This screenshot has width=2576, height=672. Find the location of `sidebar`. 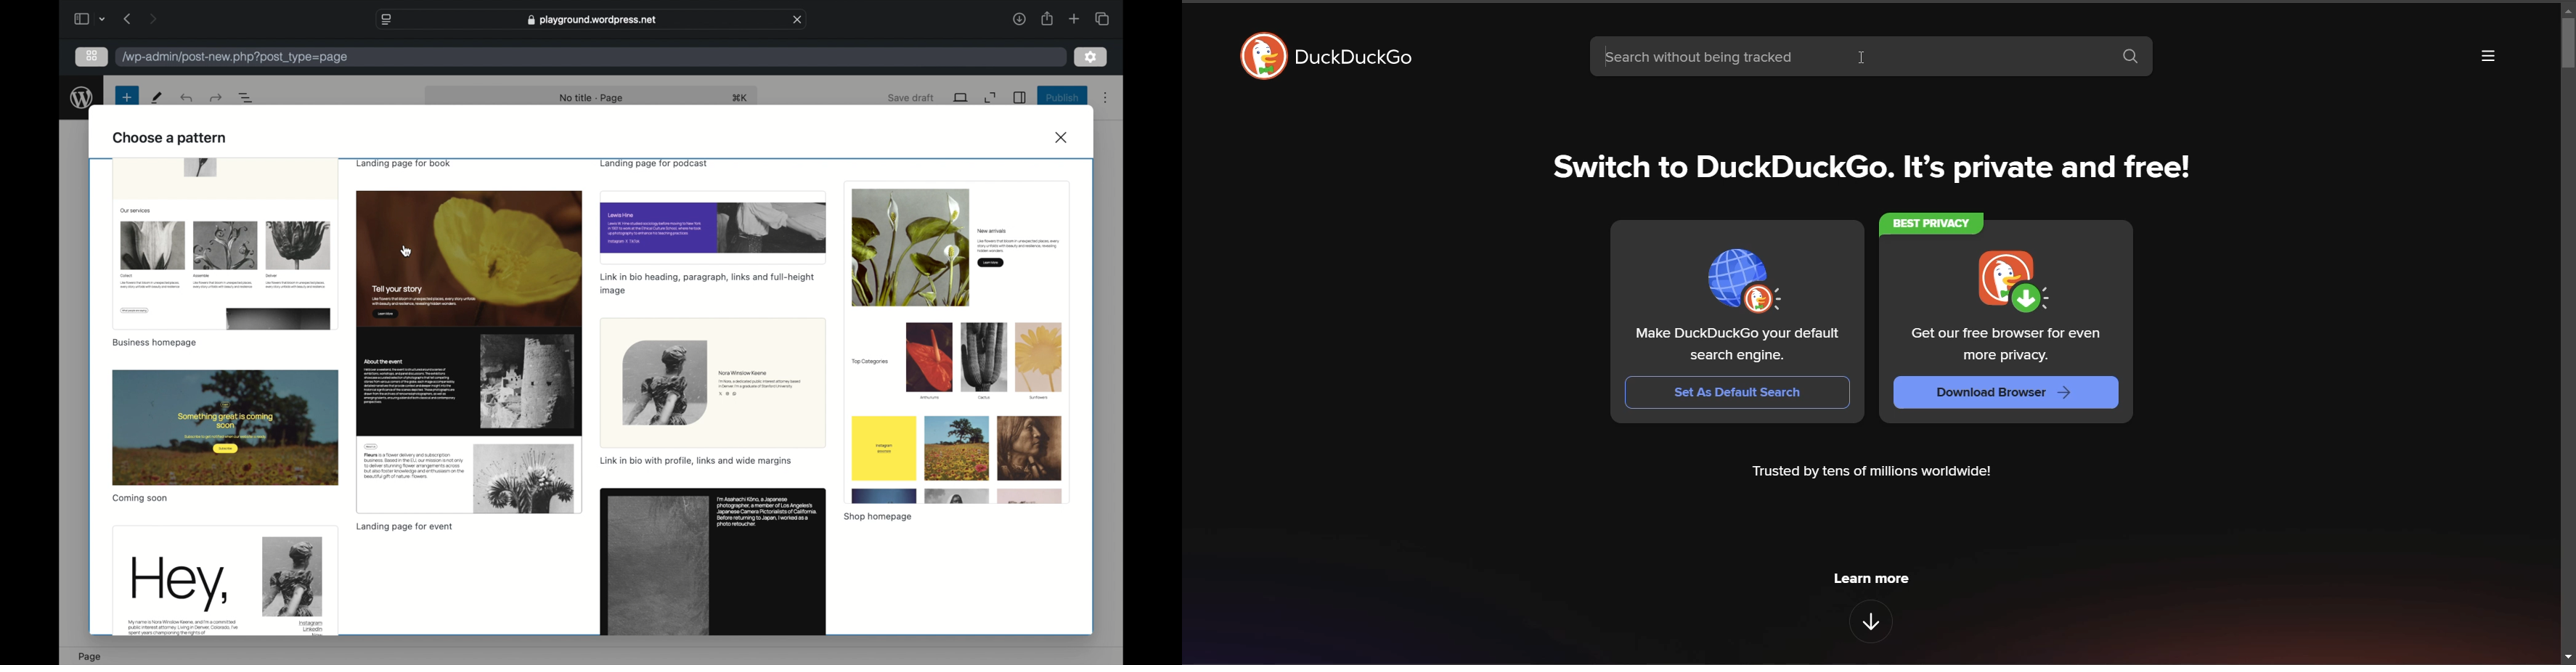

sidebar is located at coordinates (1019, 97).